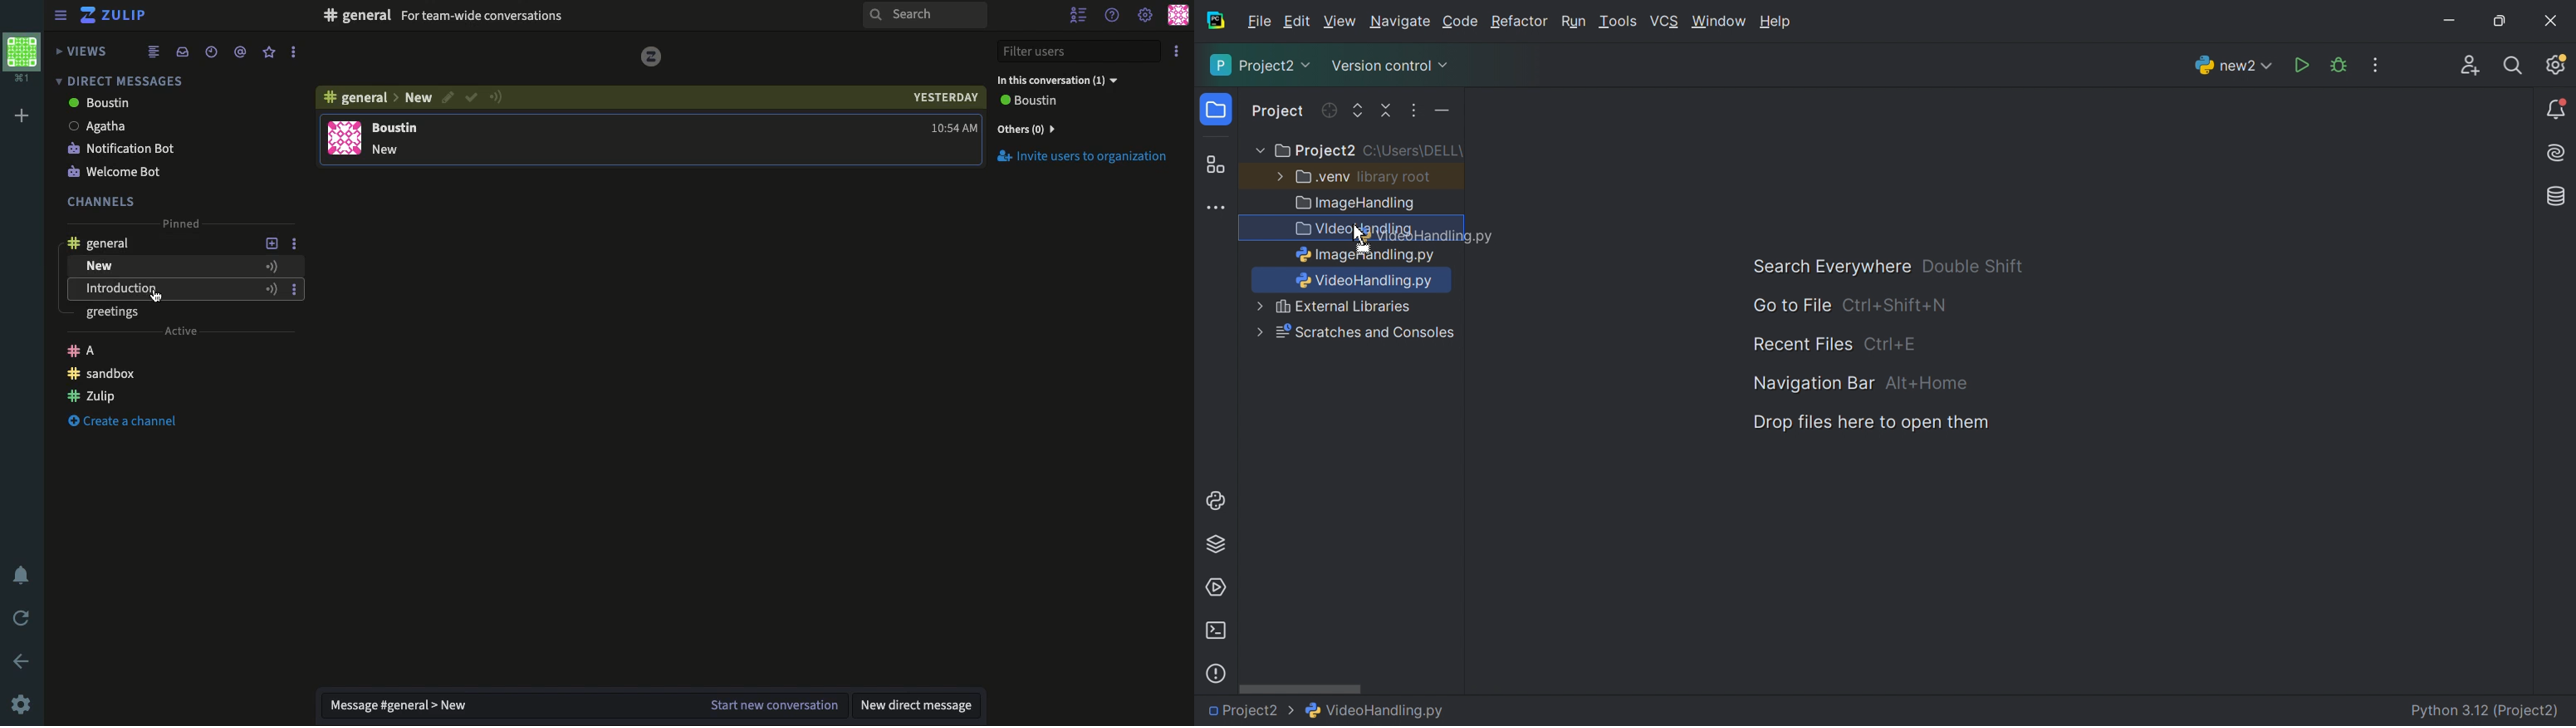 This screenshot has width=2576, height=728. Describe the element at coordinates (1258, 305) in the screenshot. I see `More` at that location.